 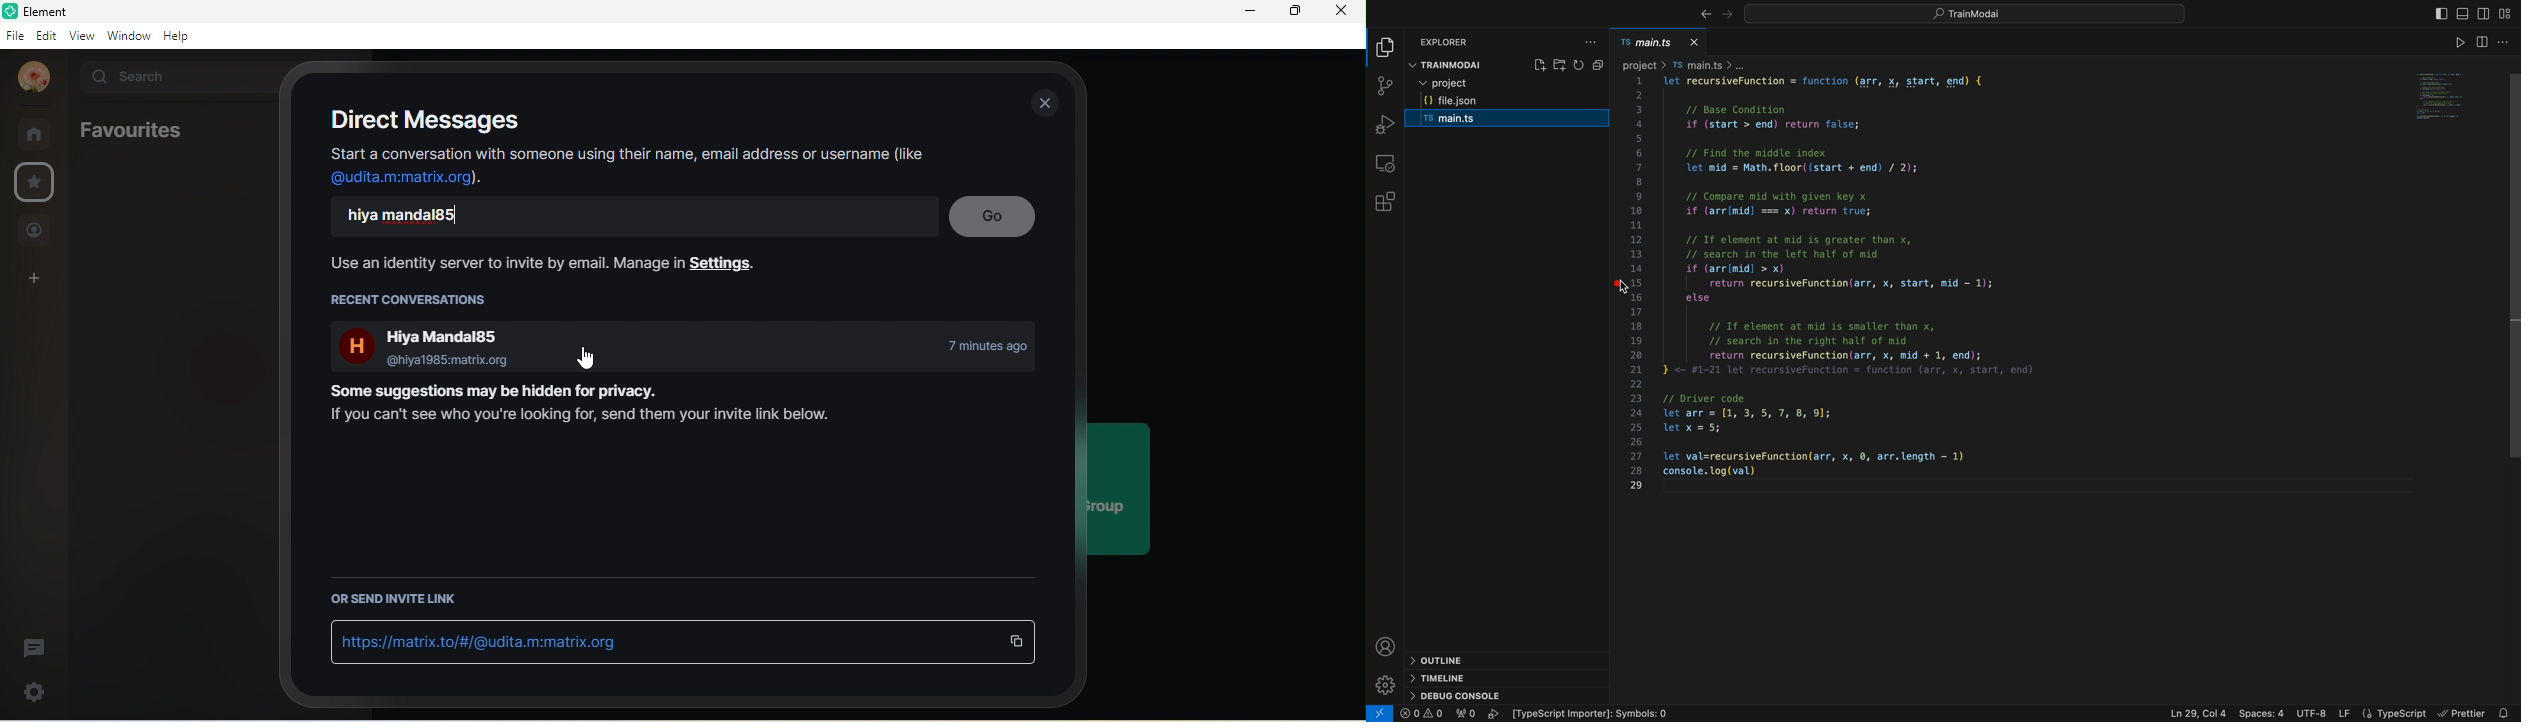 I want to click on minimize, so click(x=1245, y=13).